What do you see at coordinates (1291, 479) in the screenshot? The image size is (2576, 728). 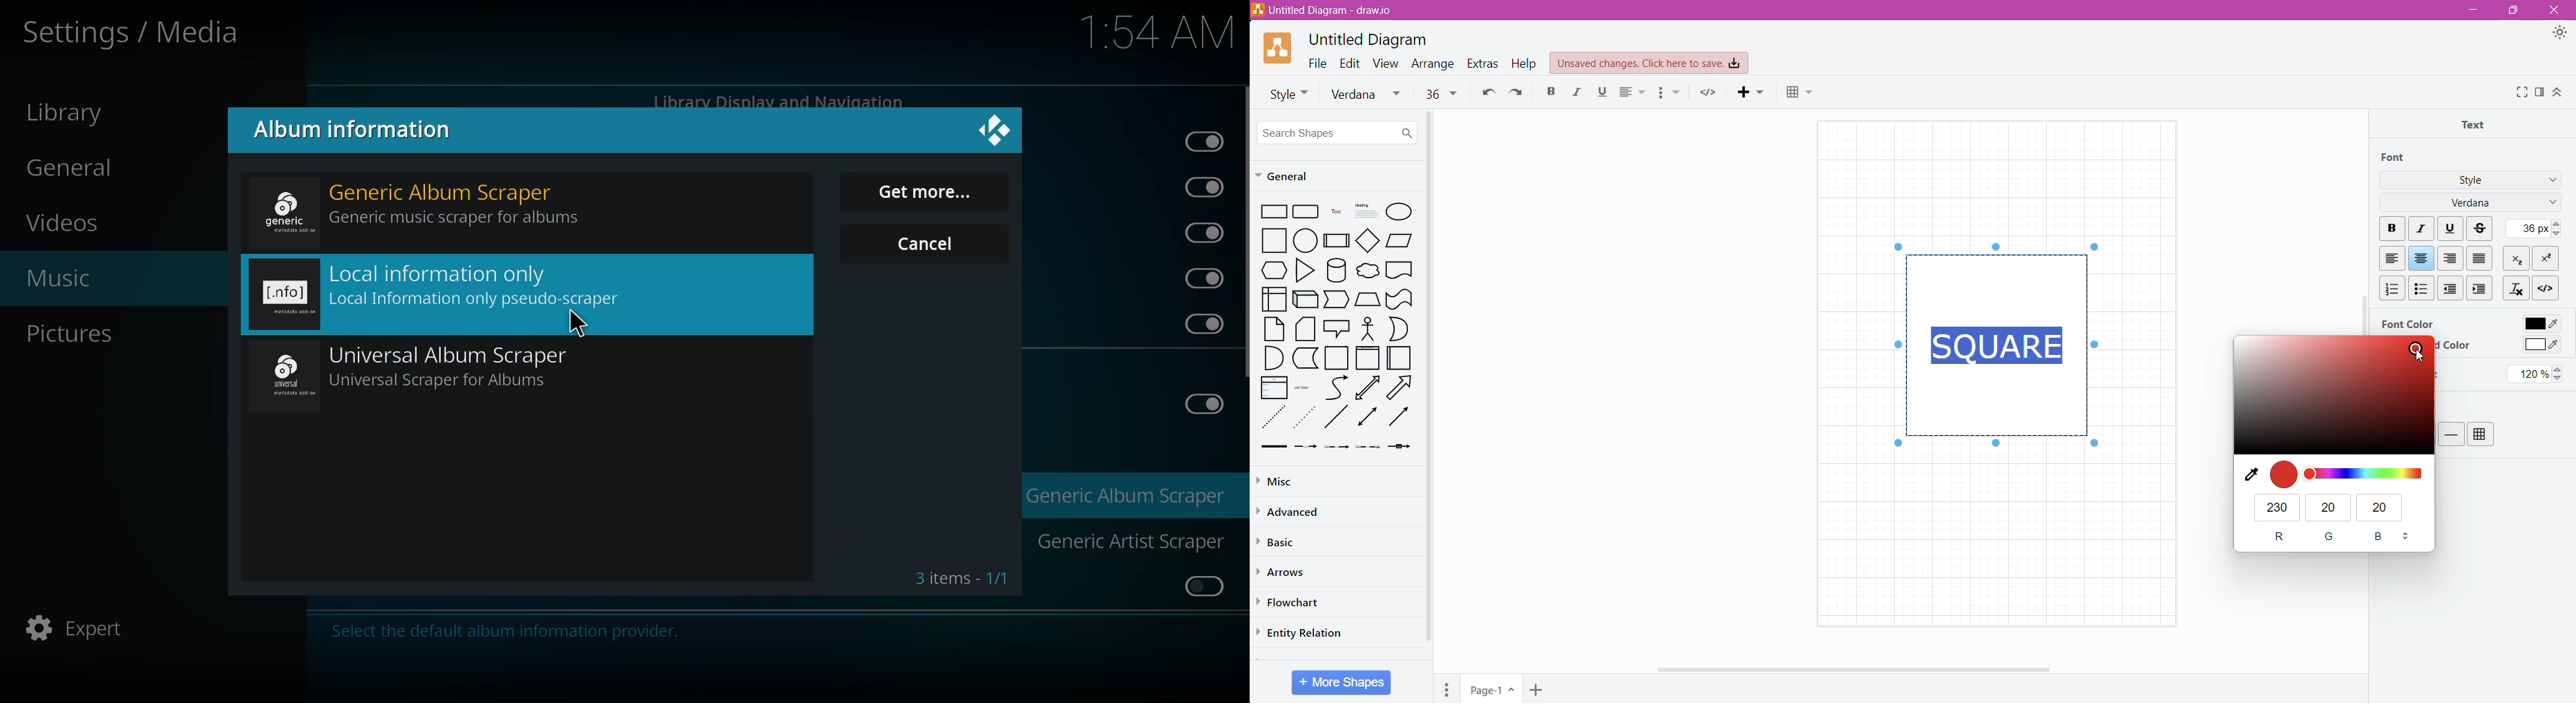 I see `Misc` at bounding box center [1291, 479].